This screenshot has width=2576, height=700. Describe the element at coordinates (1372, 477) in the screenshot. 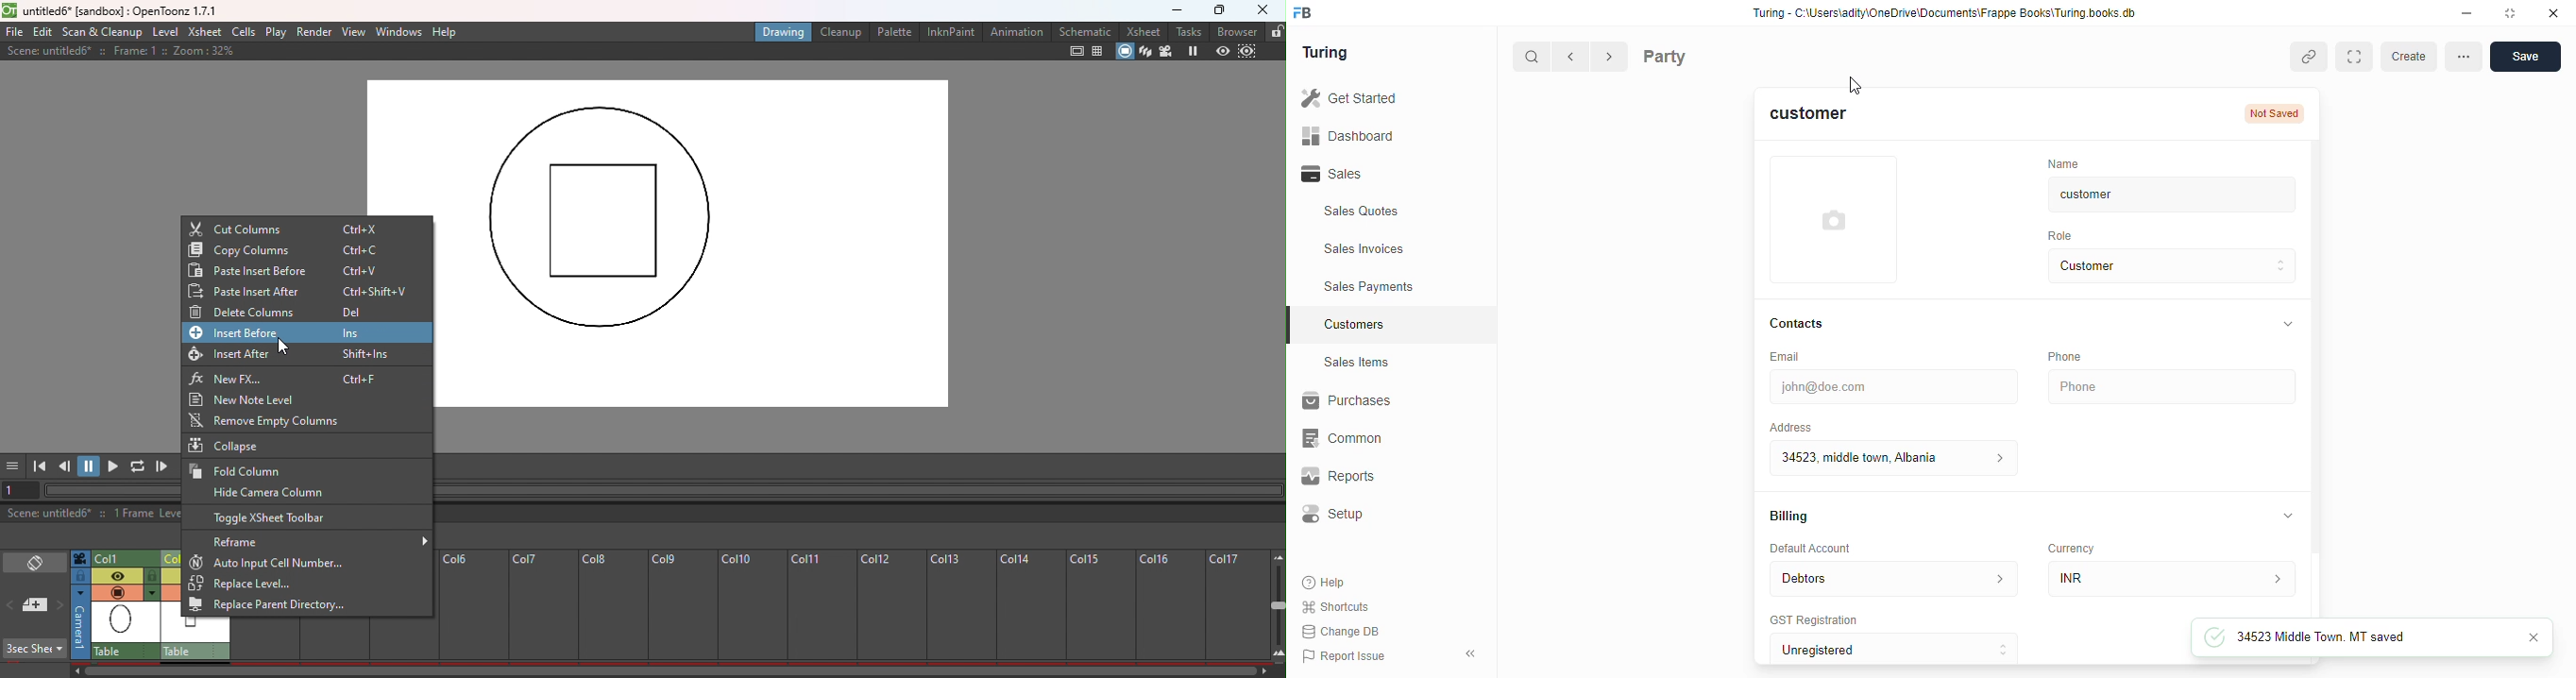

I see `Reports` at that location.